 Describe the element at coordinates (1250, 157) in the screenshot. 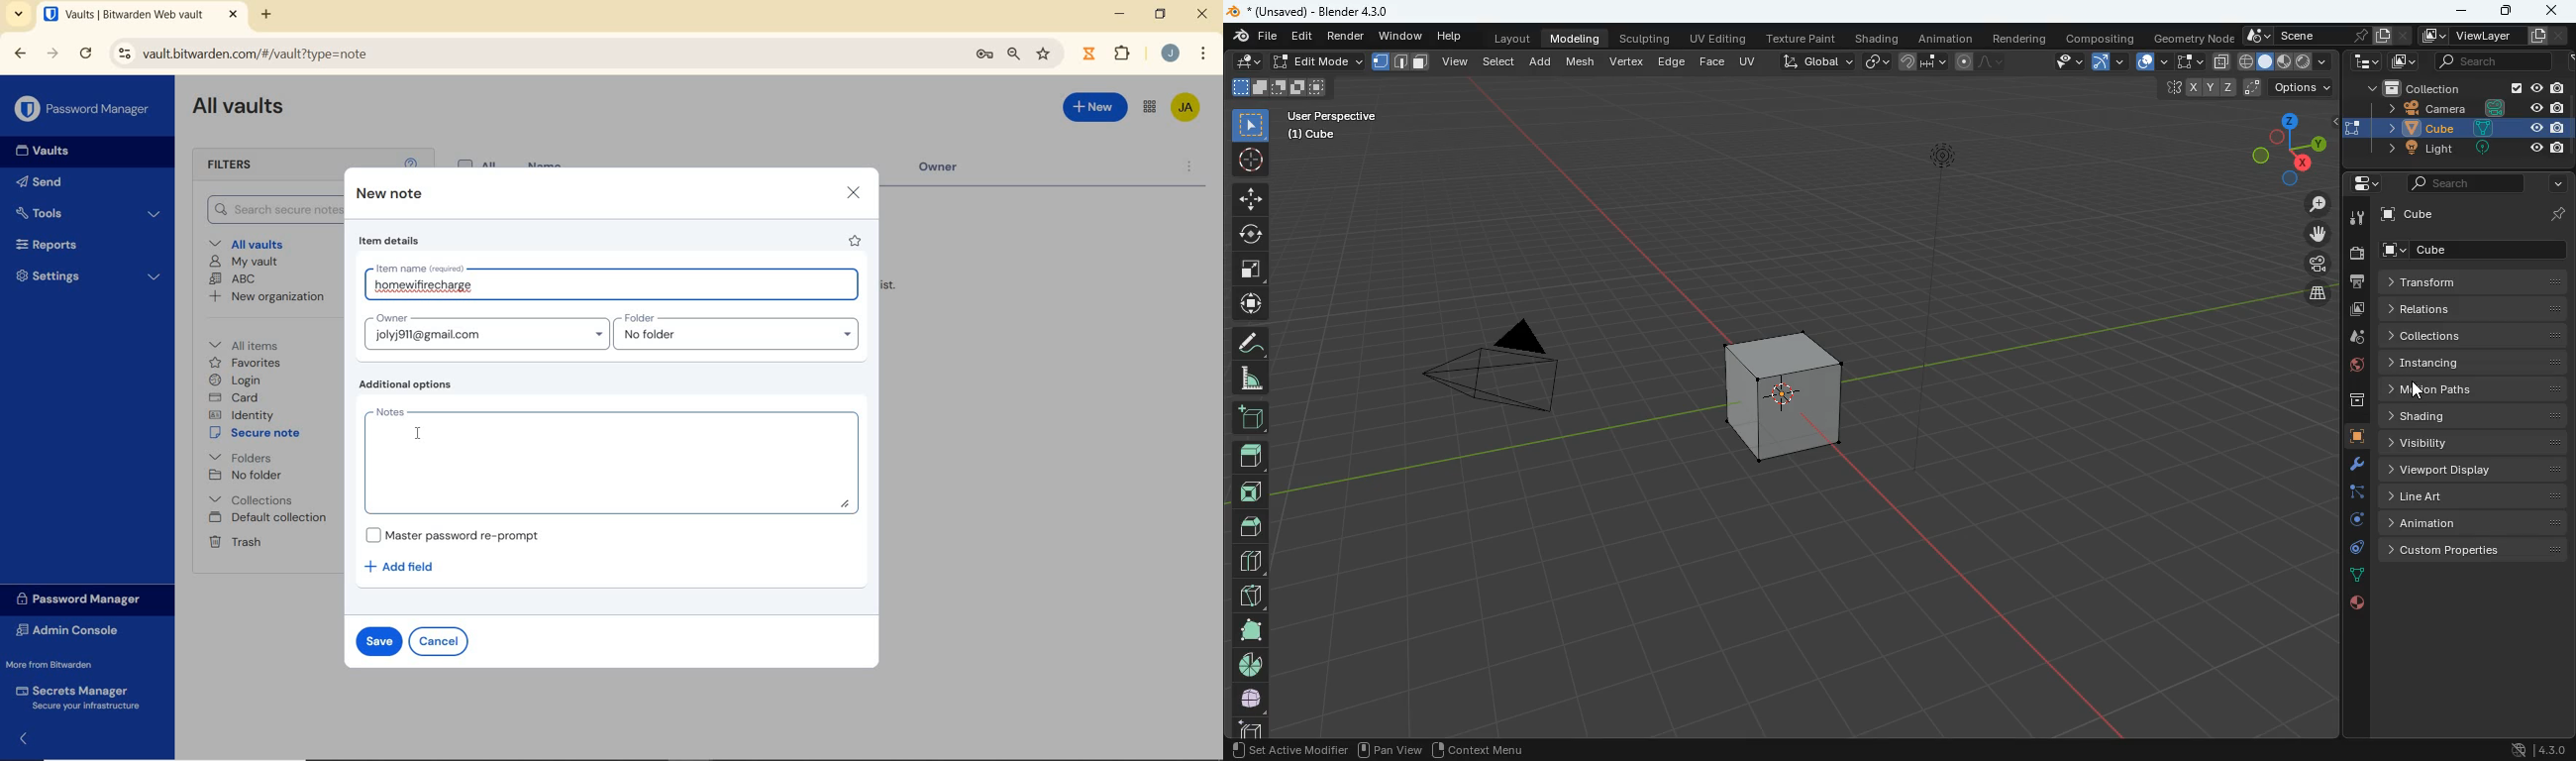

I see `aim` at that location.